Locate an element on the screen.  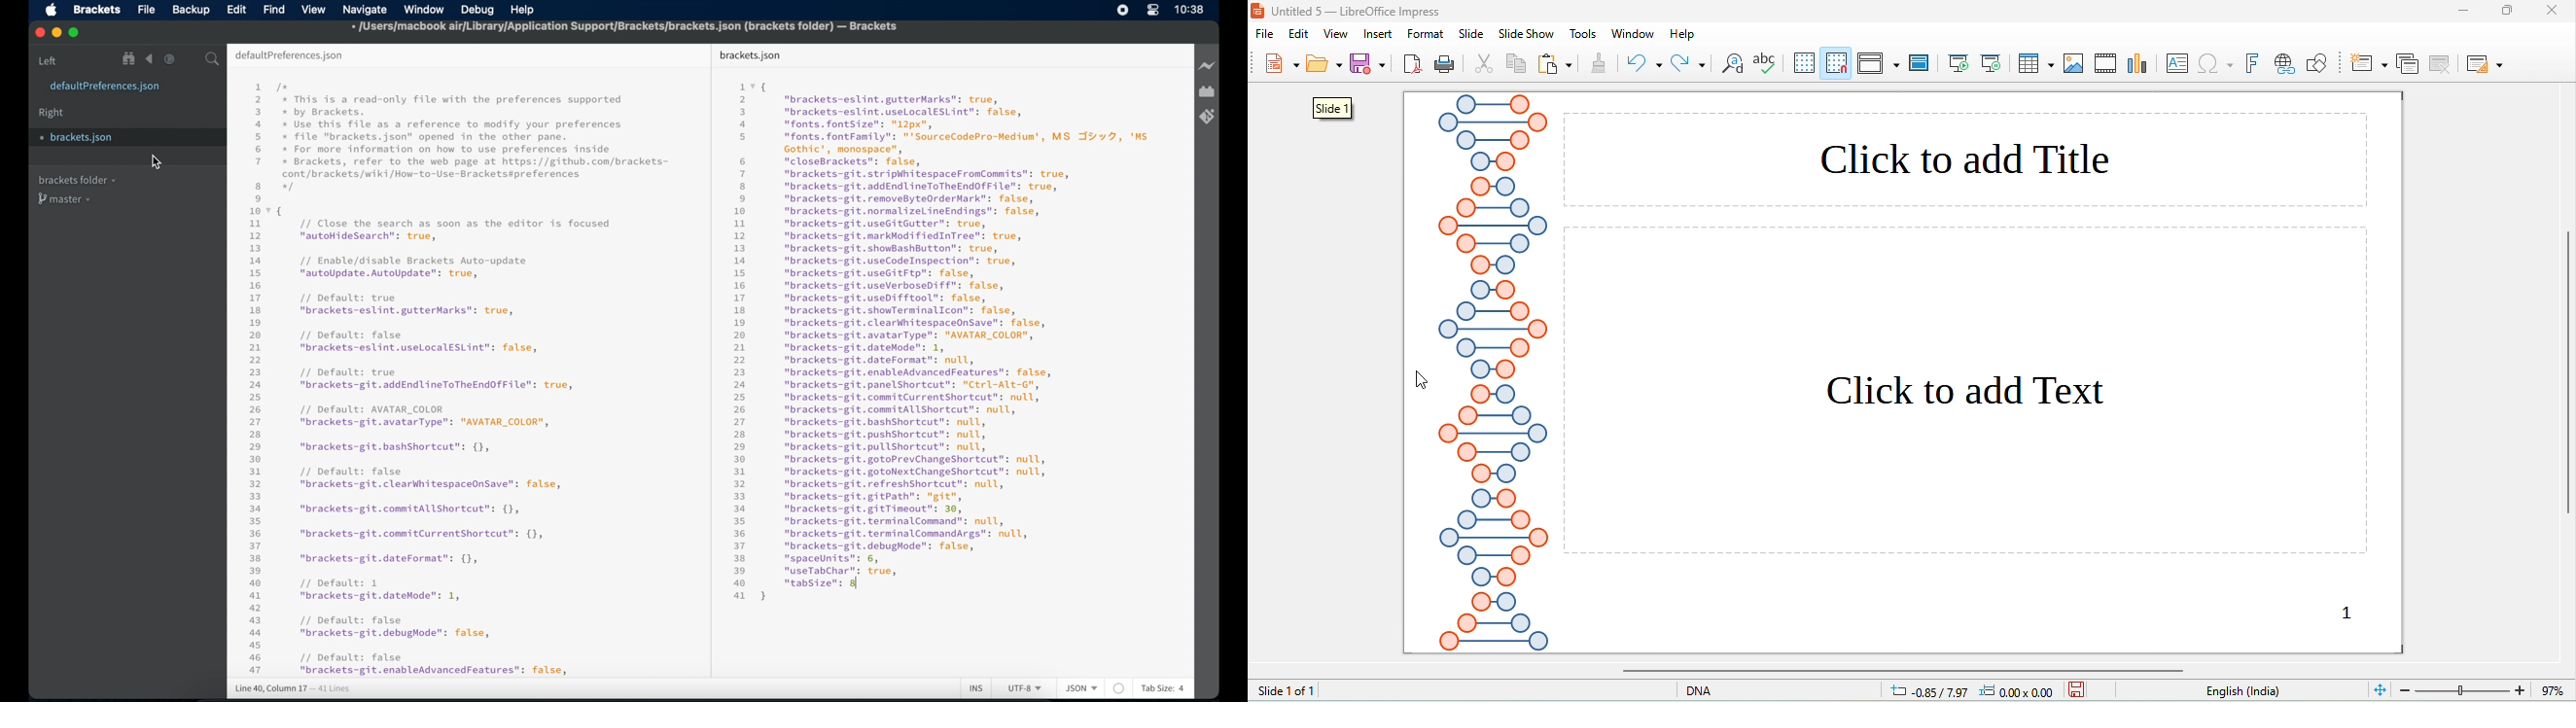
file is located at coordinates (148, 10).